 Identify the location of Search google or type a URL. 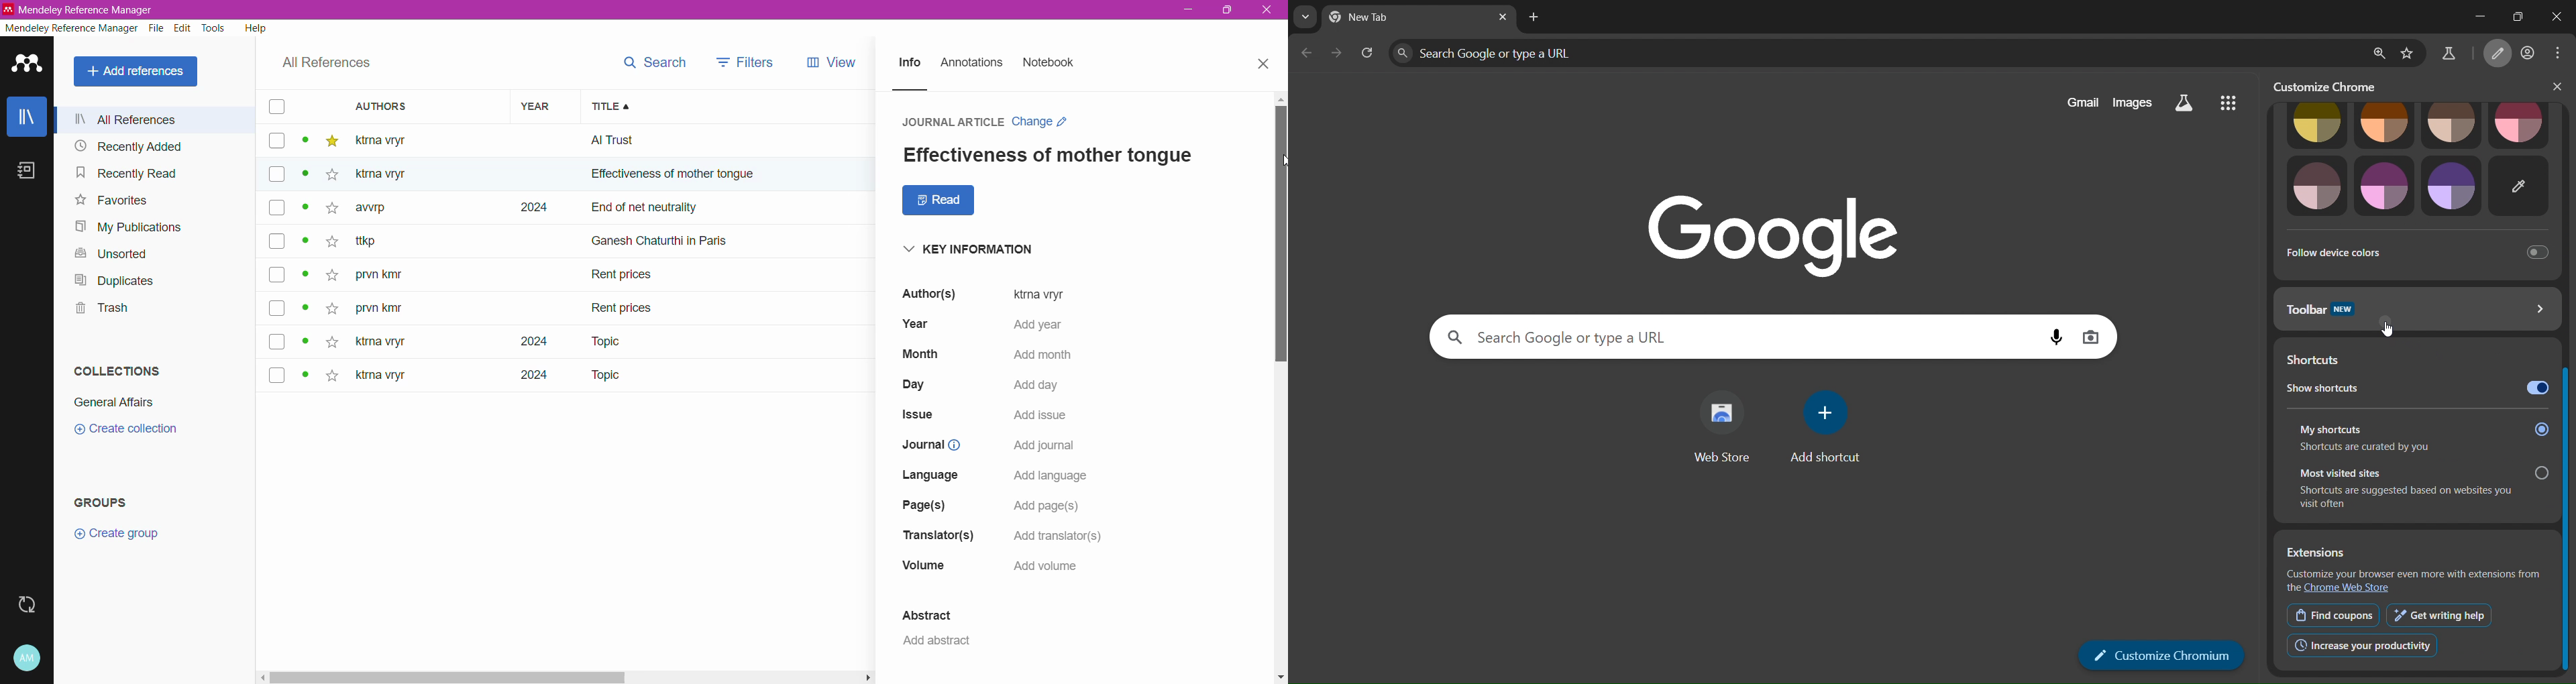
(1875, 53).